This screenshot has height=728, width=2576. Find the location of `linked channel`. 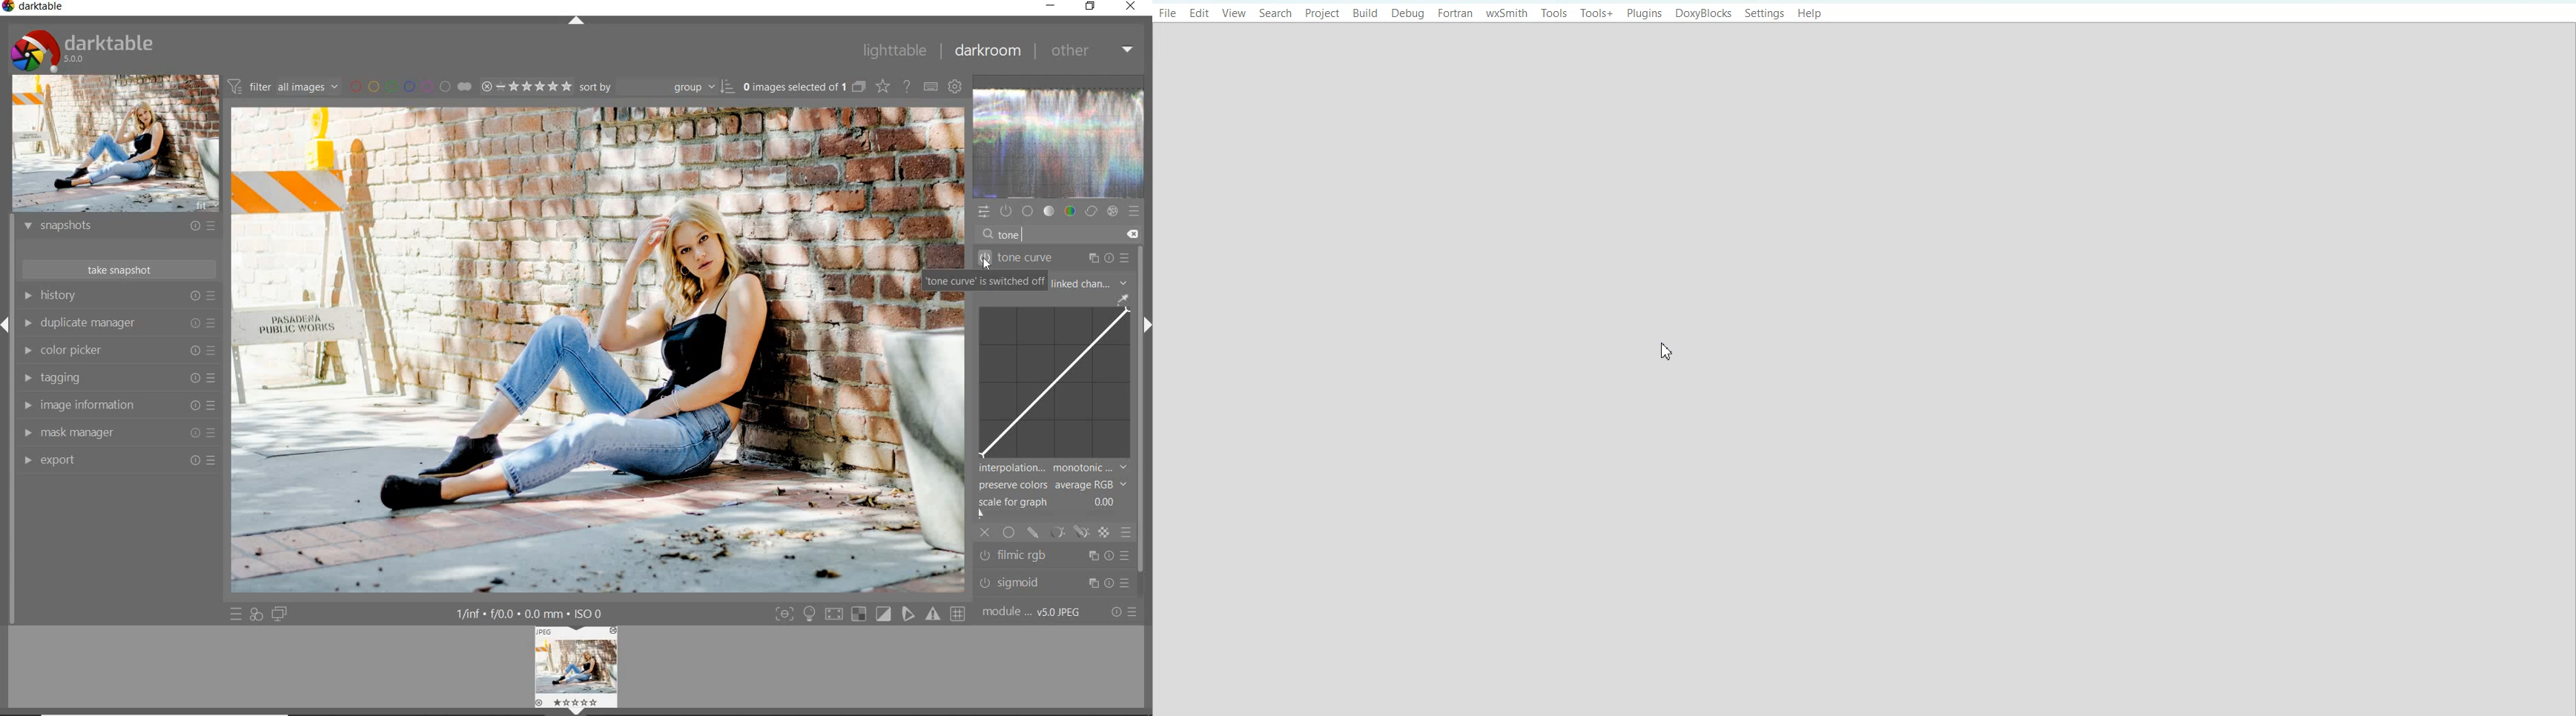

linked channel is located at coordinates (1093, 283).